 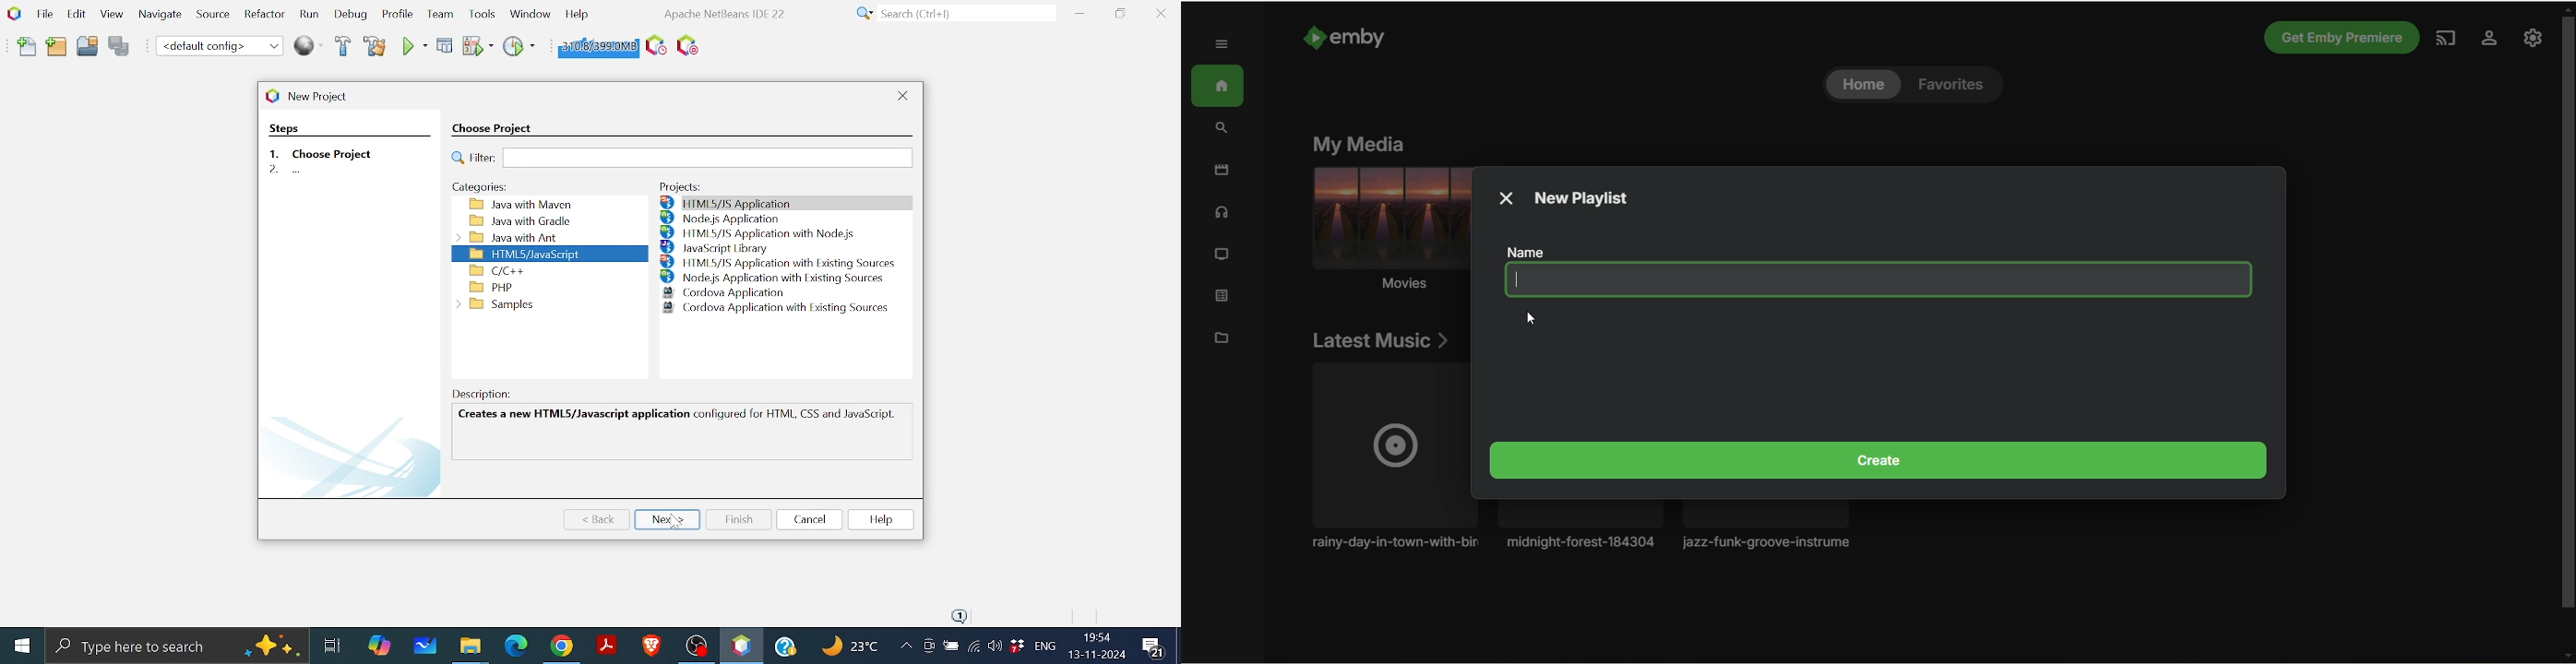 I want to click on blank space, so click(x=1879, y=280).